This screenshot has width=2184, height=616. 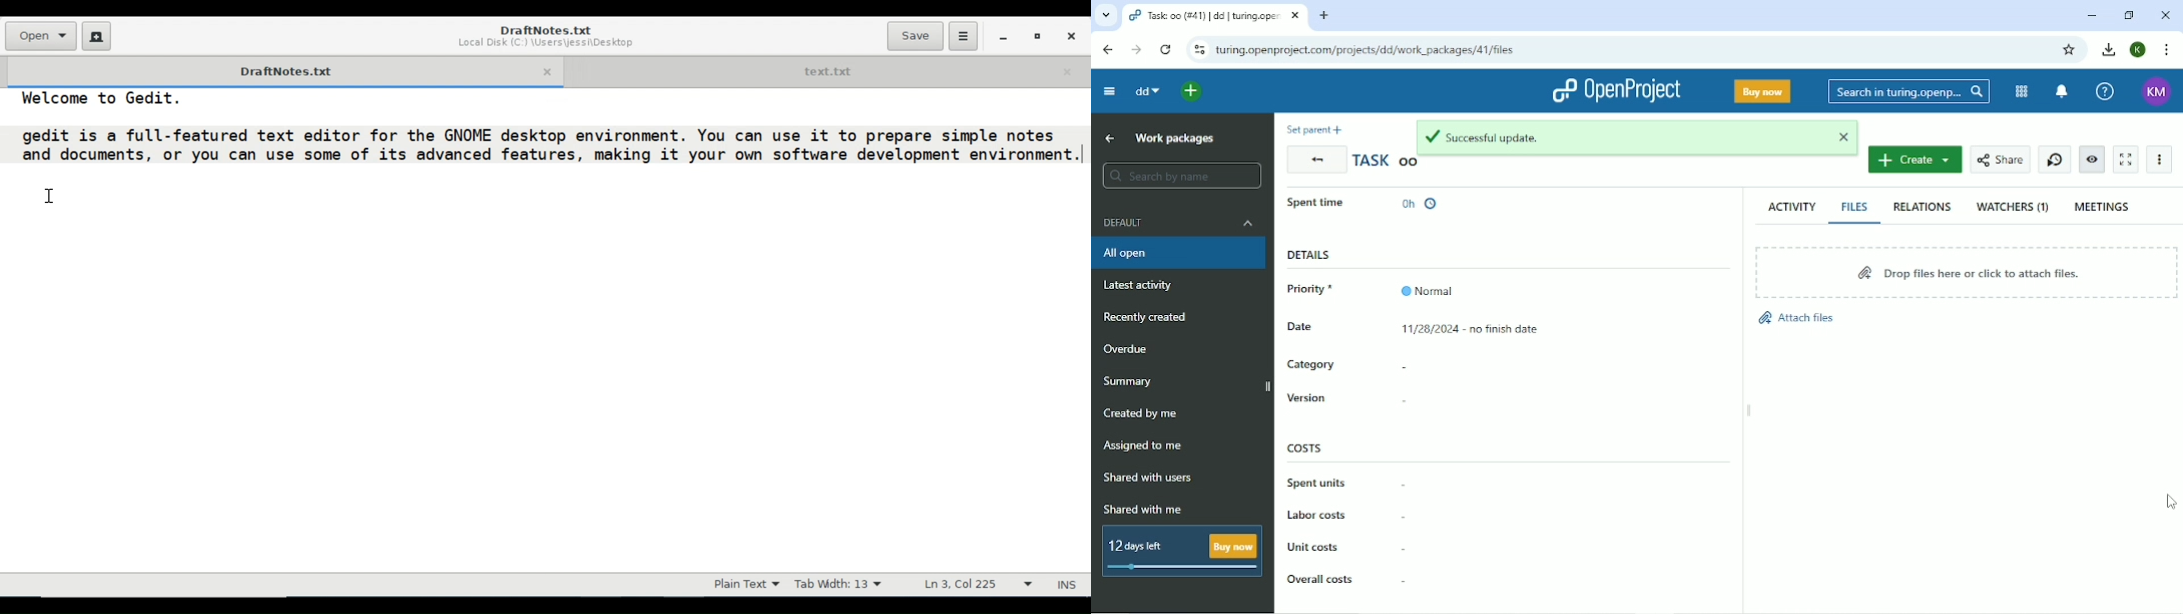 I want to click on Buy now, so click(x=1763, y=92).